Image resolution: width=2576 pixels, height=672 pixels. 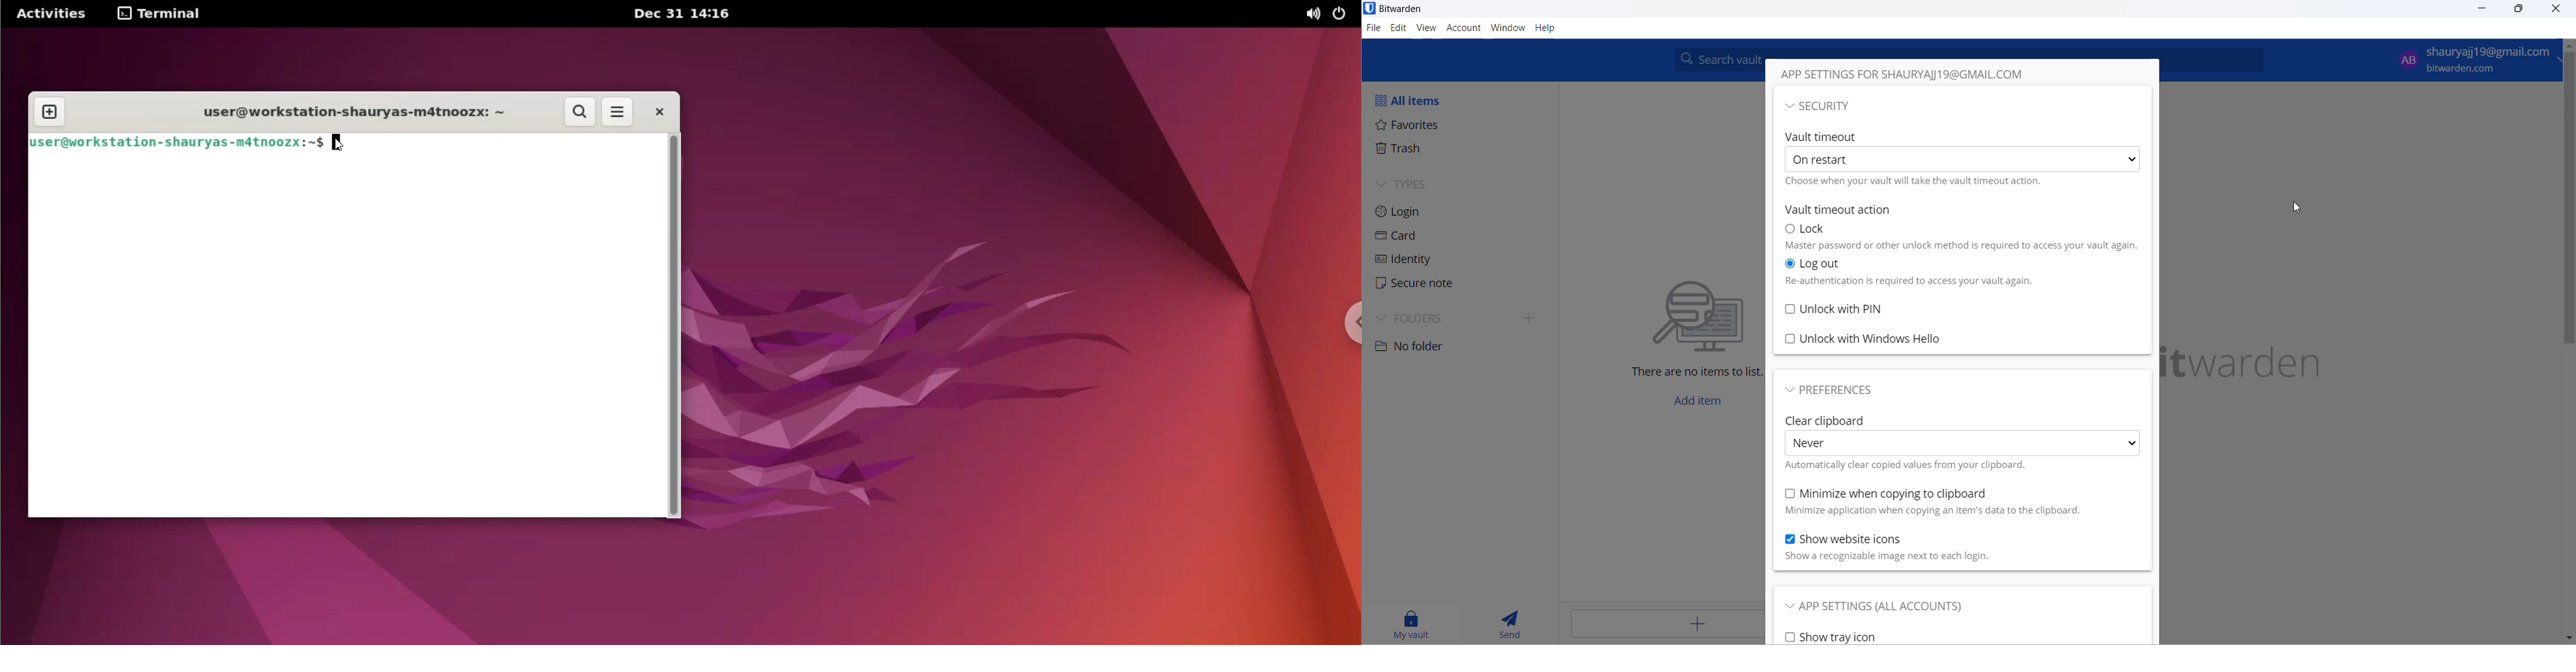 What do you see at coordinates (1891, 609) in the screenshot?
I see `app settings` at bounding box center [1891, 609].